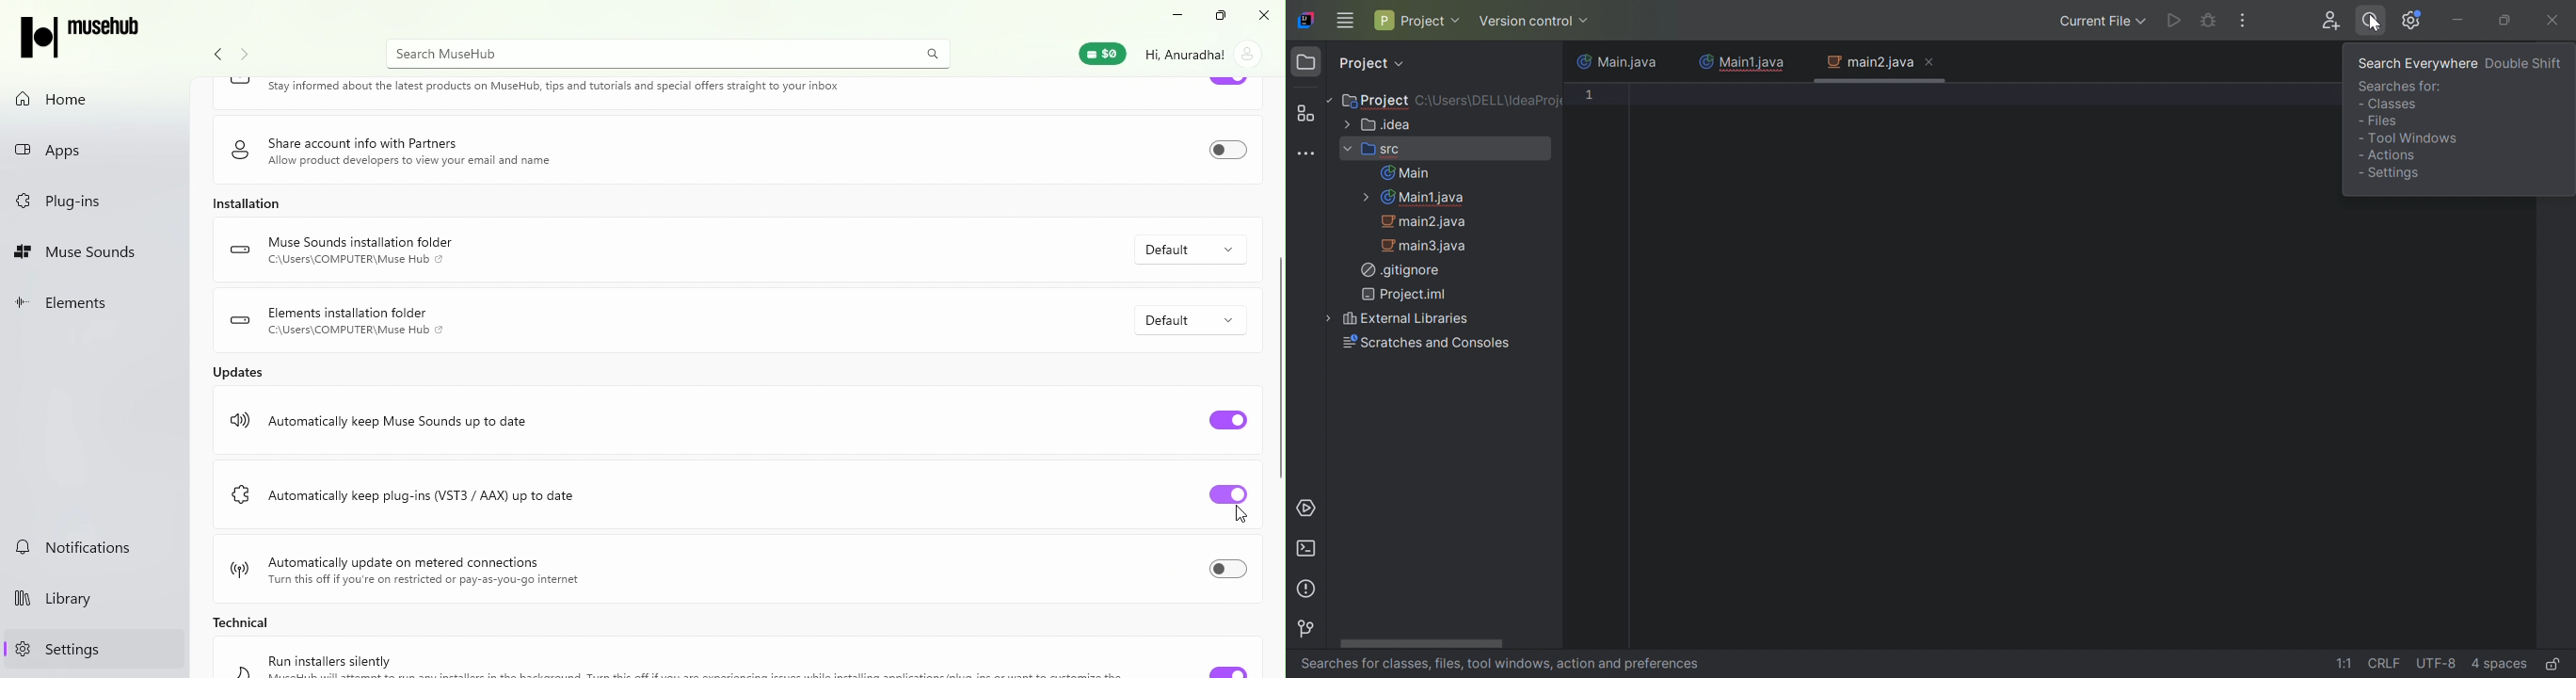 The image size is (2576, 700). What do you see at coordinates (1249, 56) in the screenshot?
I see `account` at bounding box center [1249, 56].